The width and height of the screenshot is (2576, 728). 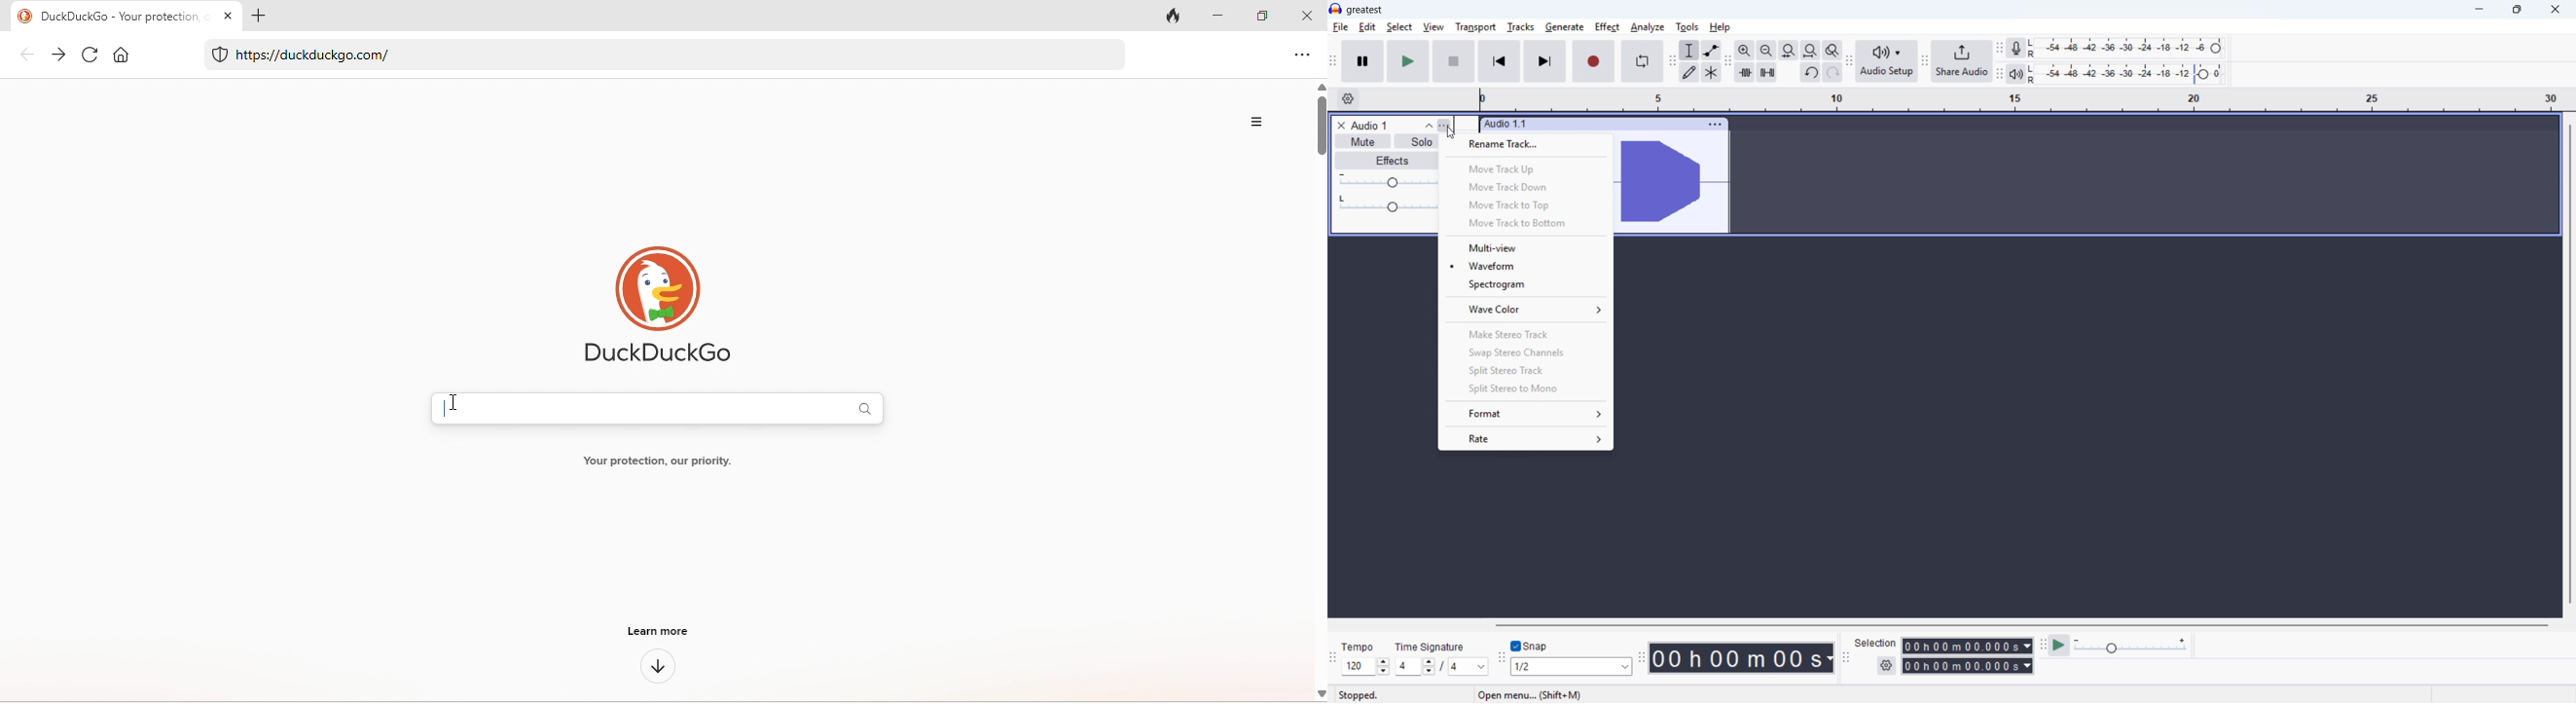 What do you see at coordinates (1255, 120) in the screenshot?
I see `option` at bounding box center [1255, 120].